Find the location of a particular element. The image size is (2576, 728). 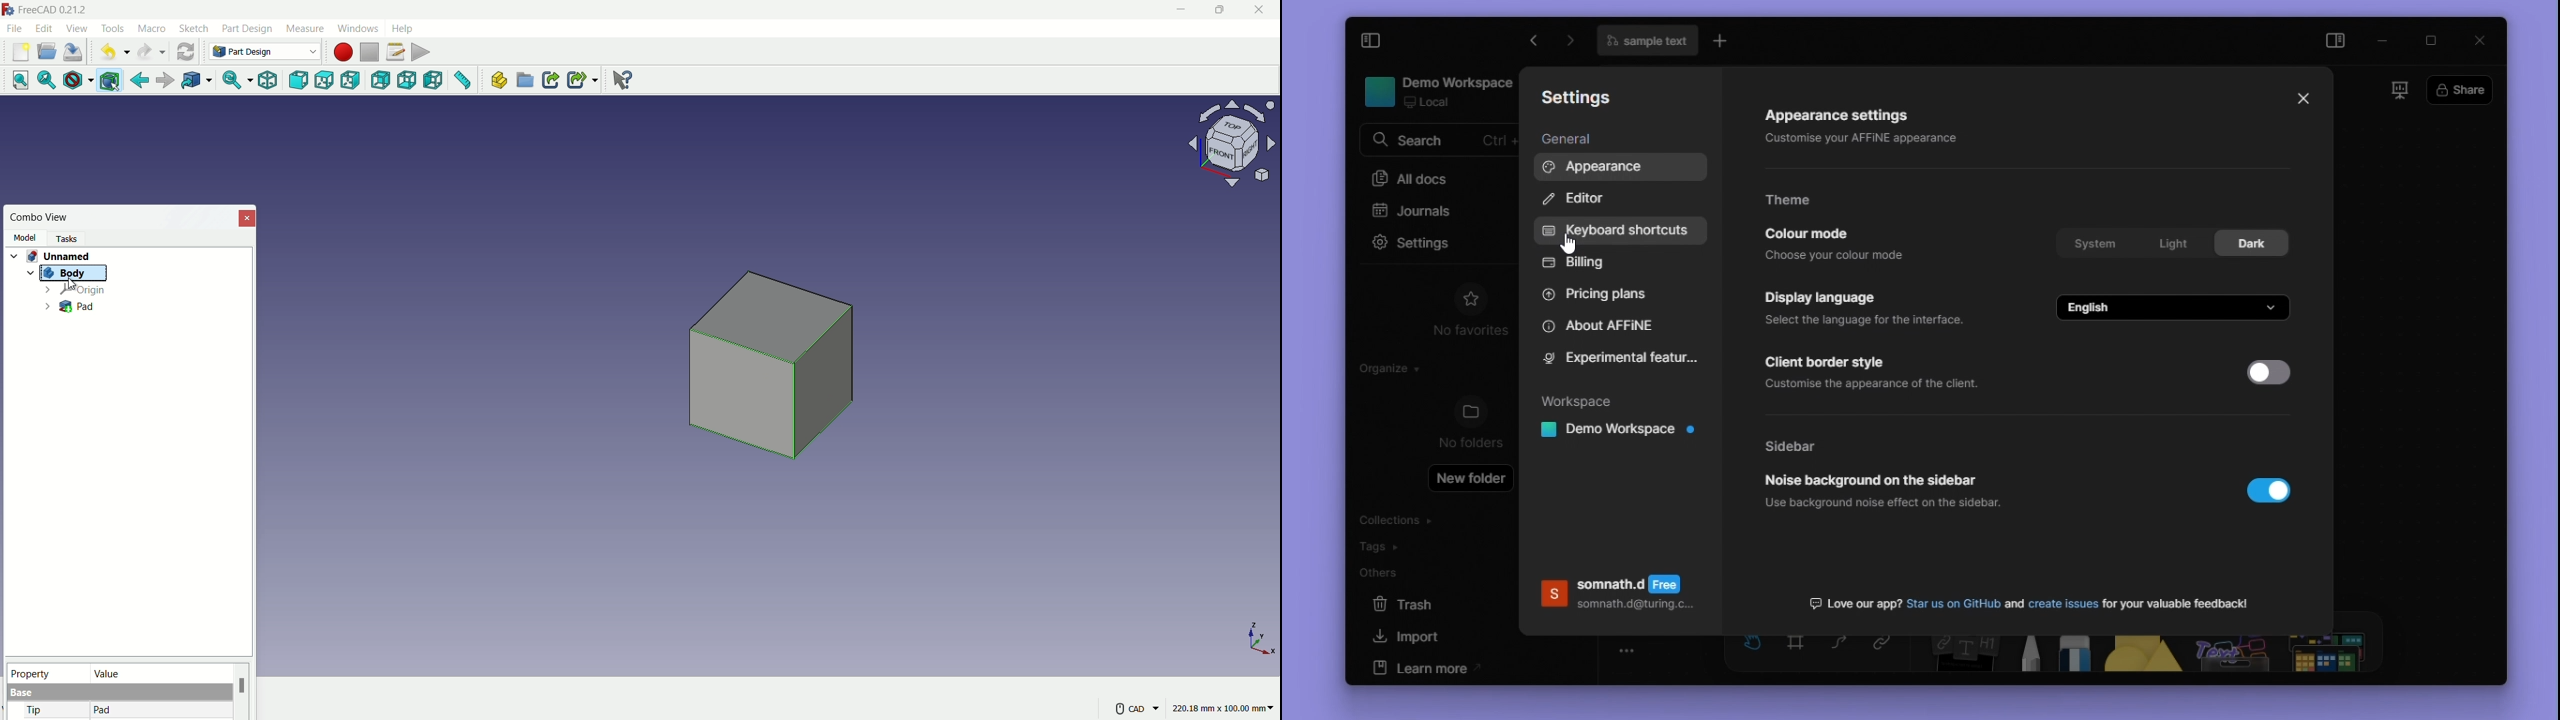

Appearance is located at coordinates (1621, 169).